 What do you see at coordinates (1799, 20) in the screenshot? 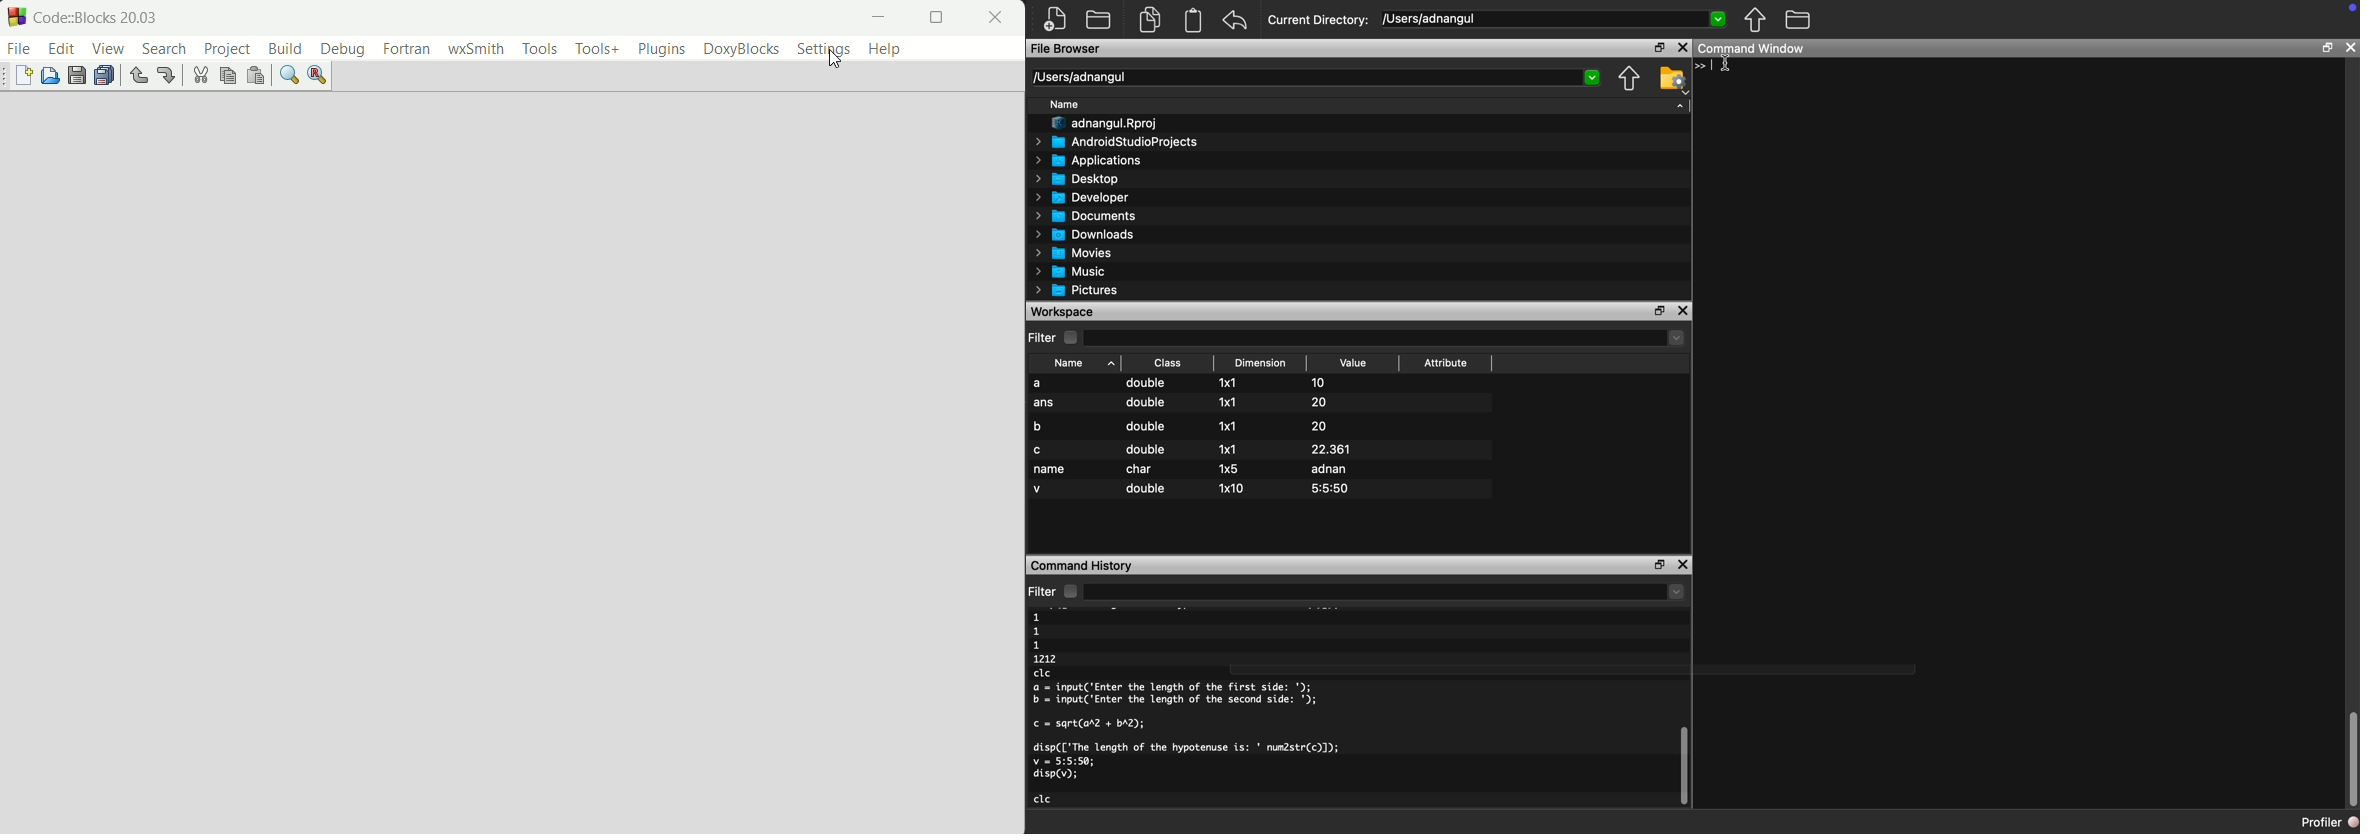
I see `Folder` at bounding box center [1799, 20].